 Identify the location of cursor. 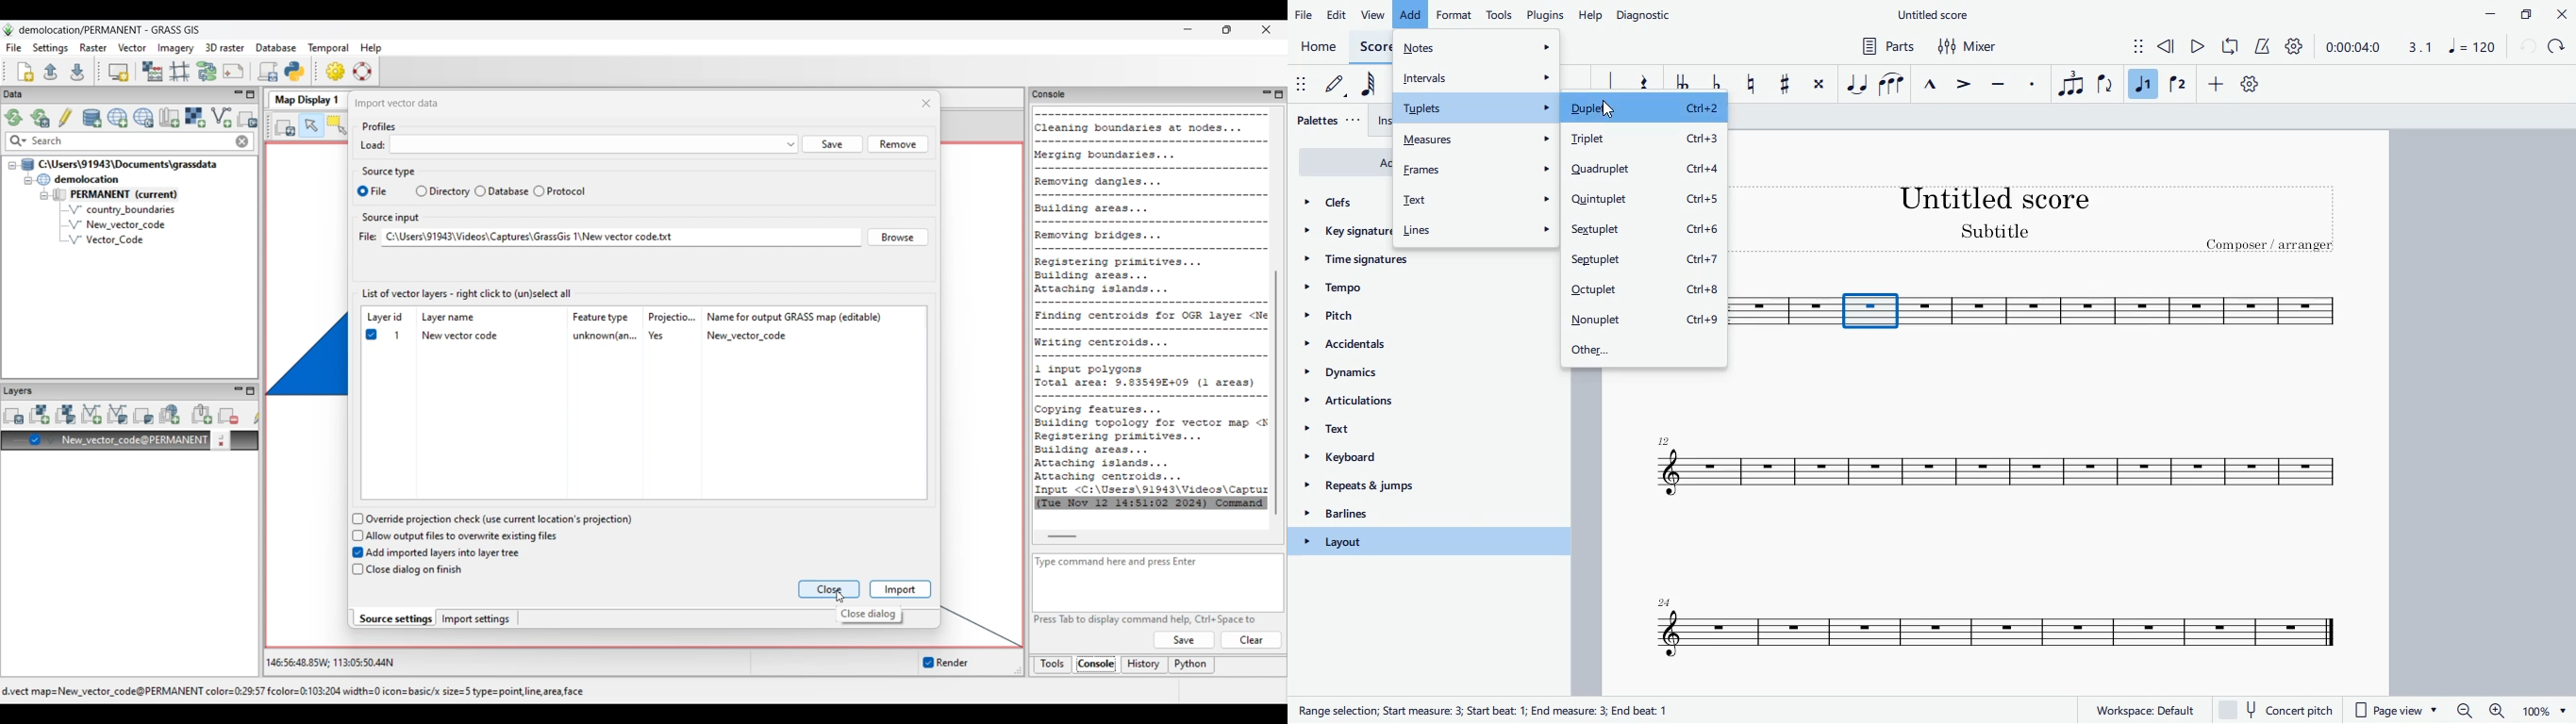
(1606, 109).